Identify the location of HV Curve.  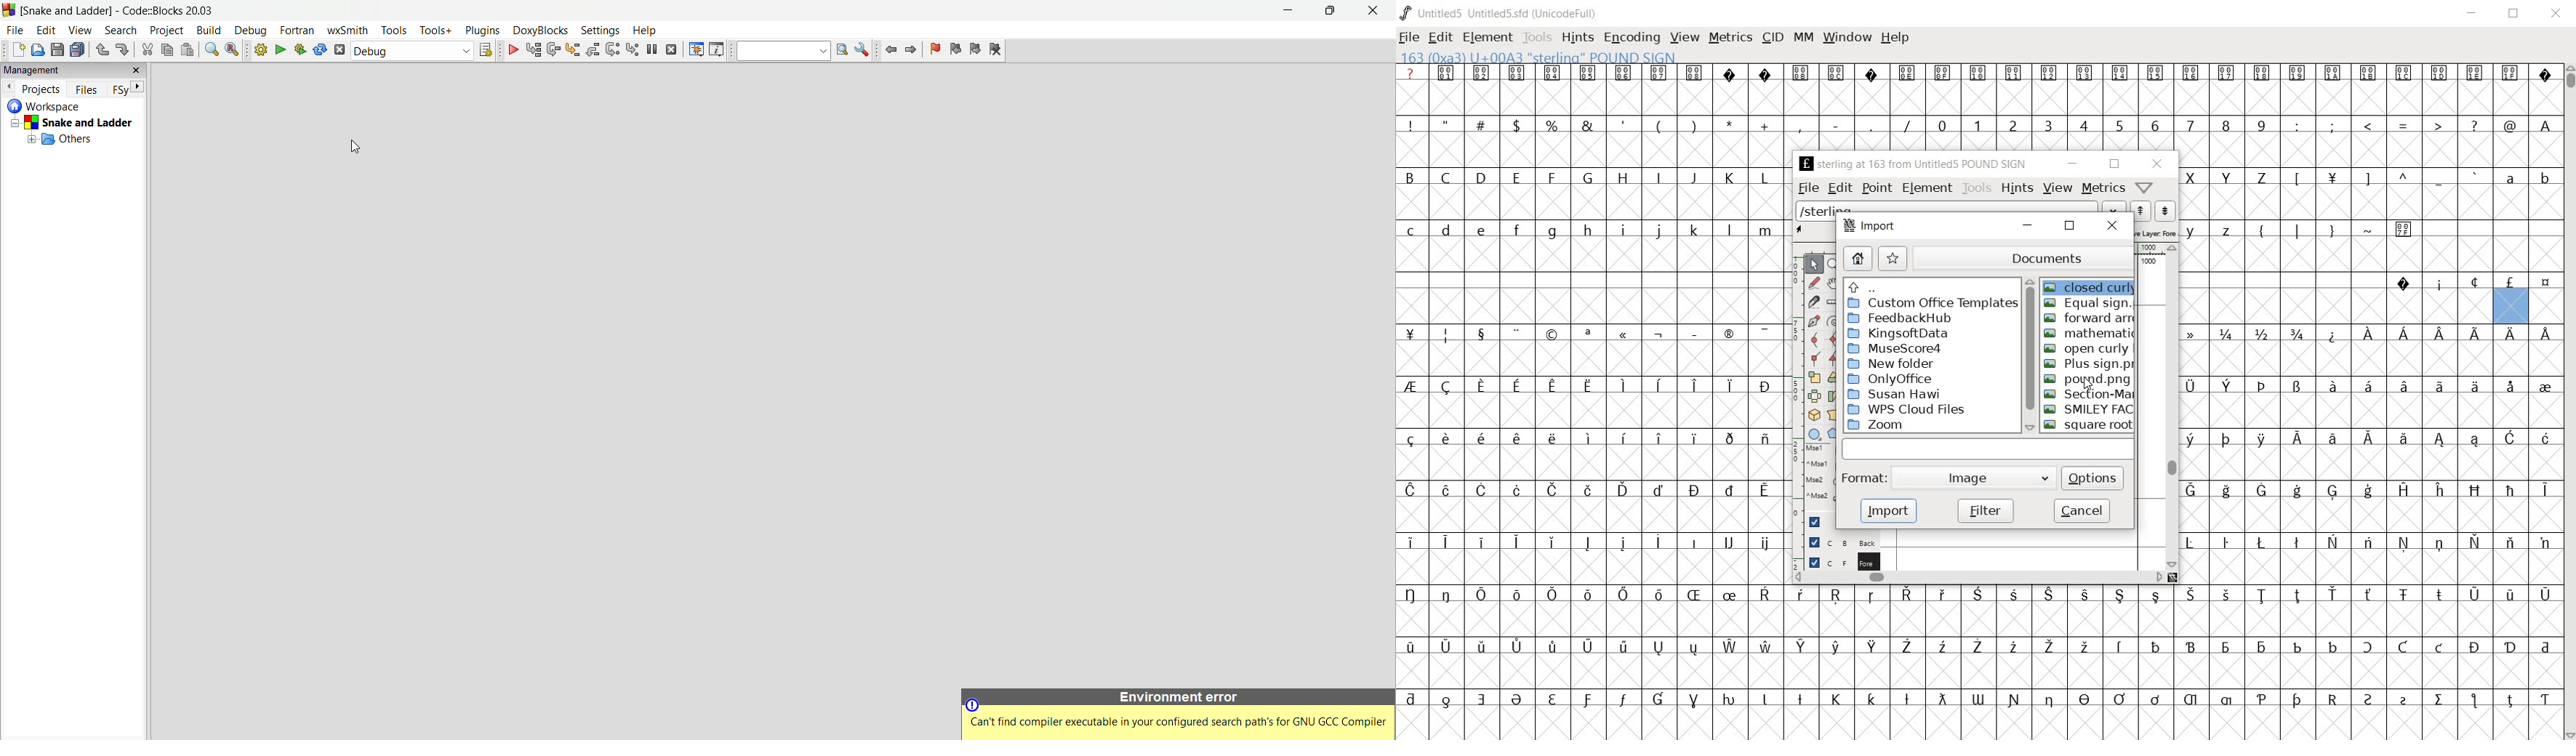
(1836, 339).